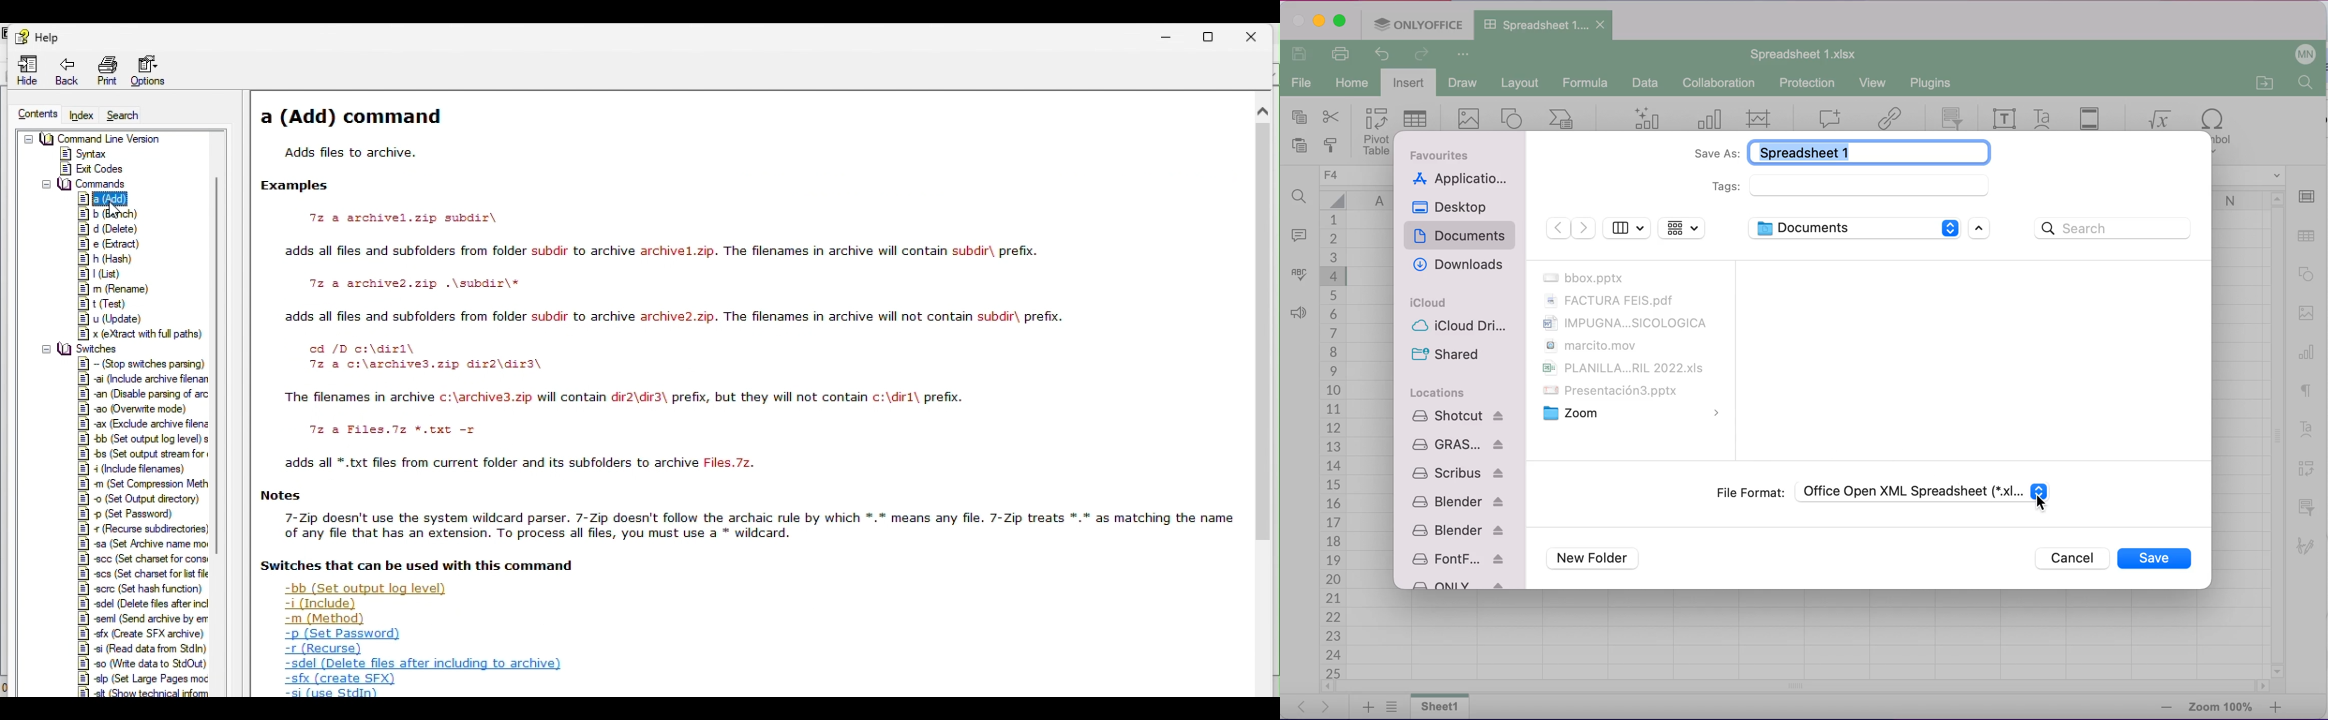 The height and width of the screenshot is (728, 2352). I want to click on si, so click(142, 649).